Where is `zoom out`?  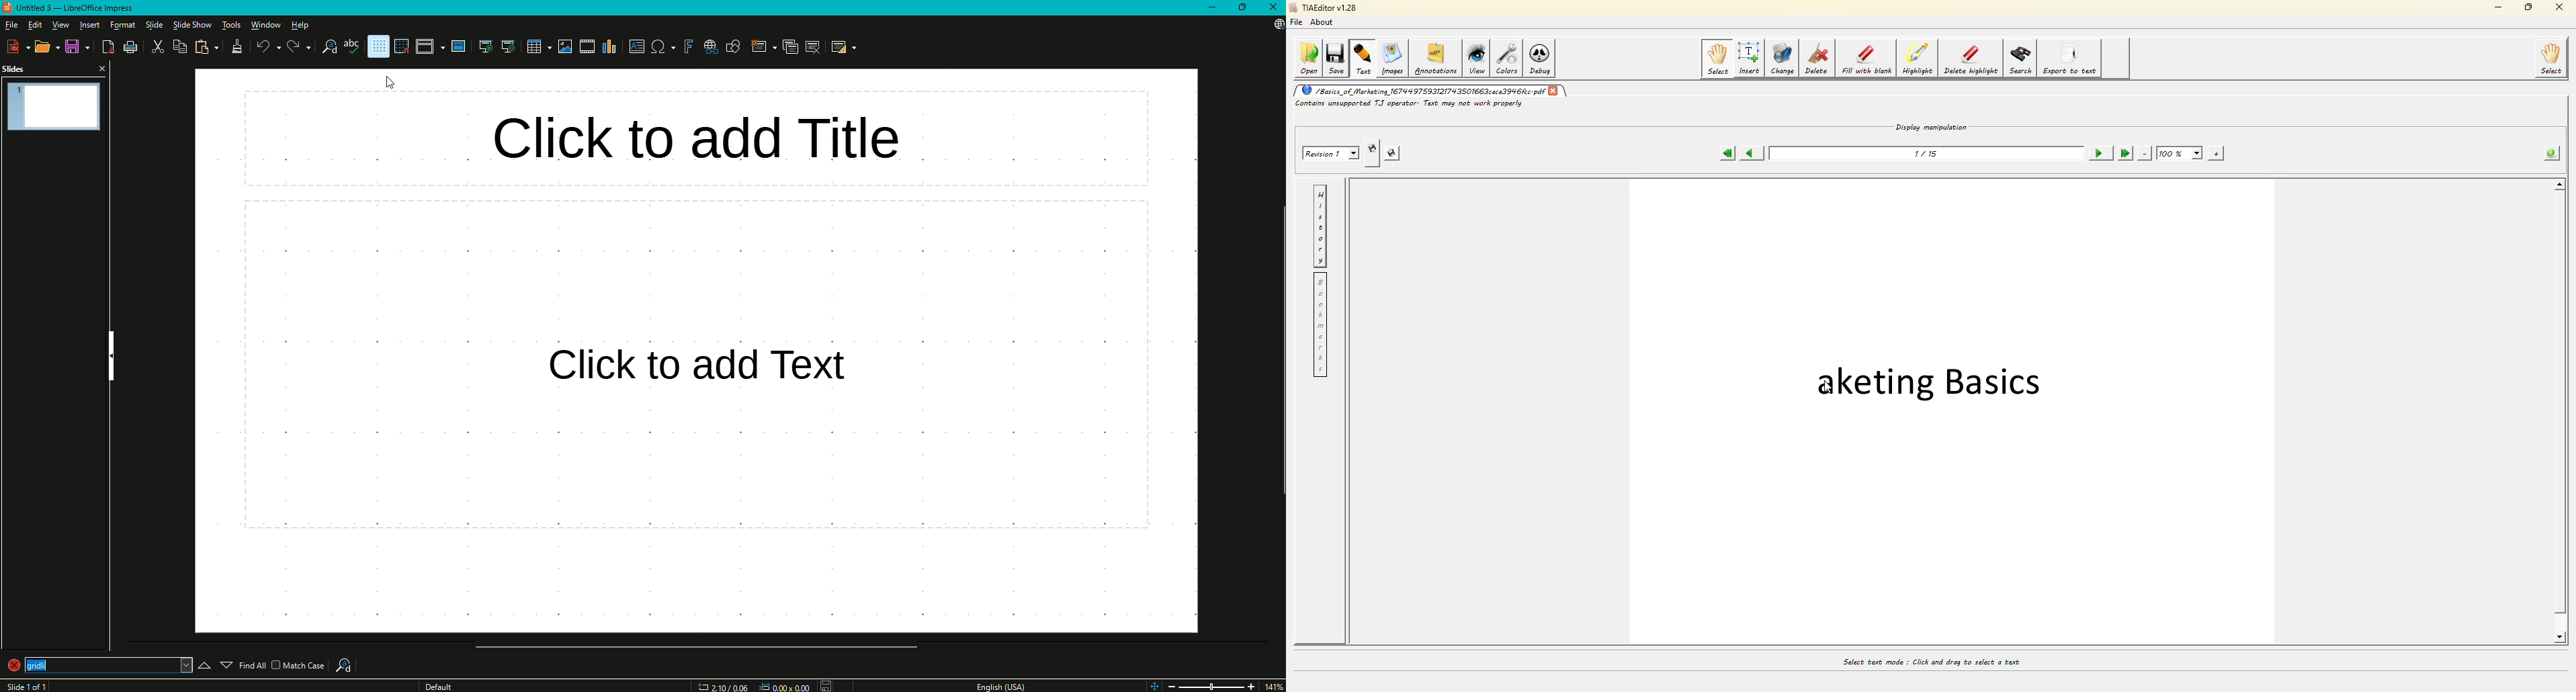
zoom out is located at coordinates (2142, 153).